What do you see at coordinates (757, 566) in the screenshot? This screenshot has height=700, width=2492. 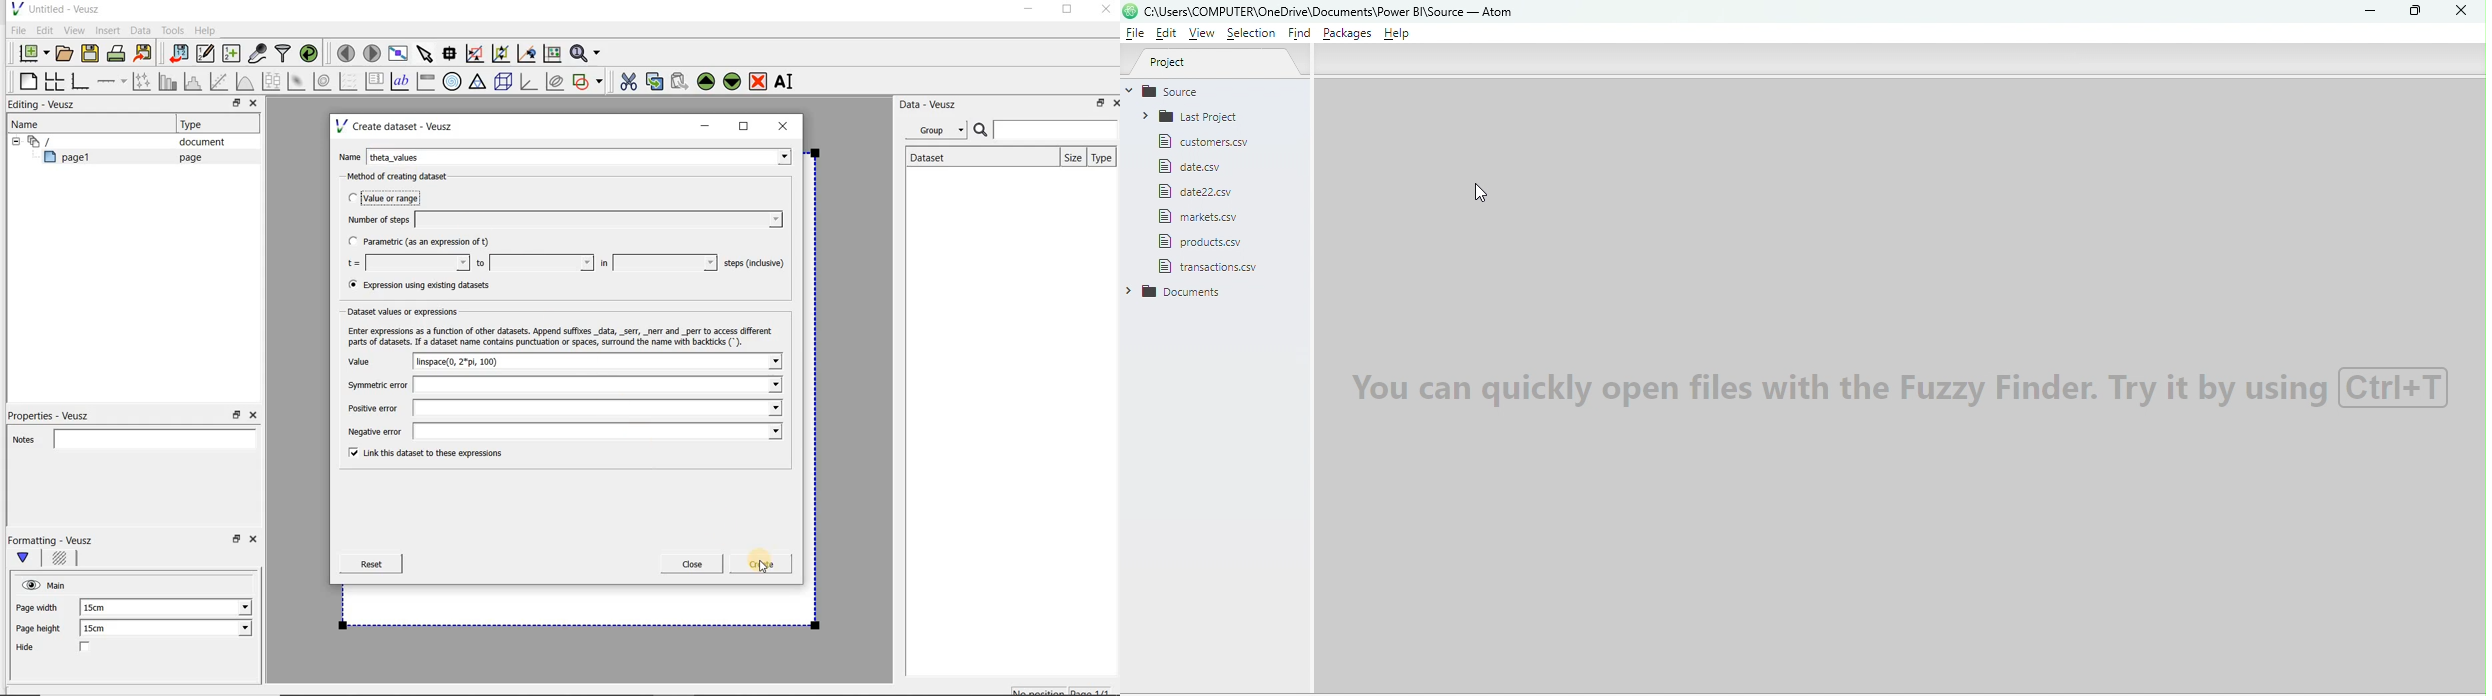 I see `Create` at bounding box center [757, 566].